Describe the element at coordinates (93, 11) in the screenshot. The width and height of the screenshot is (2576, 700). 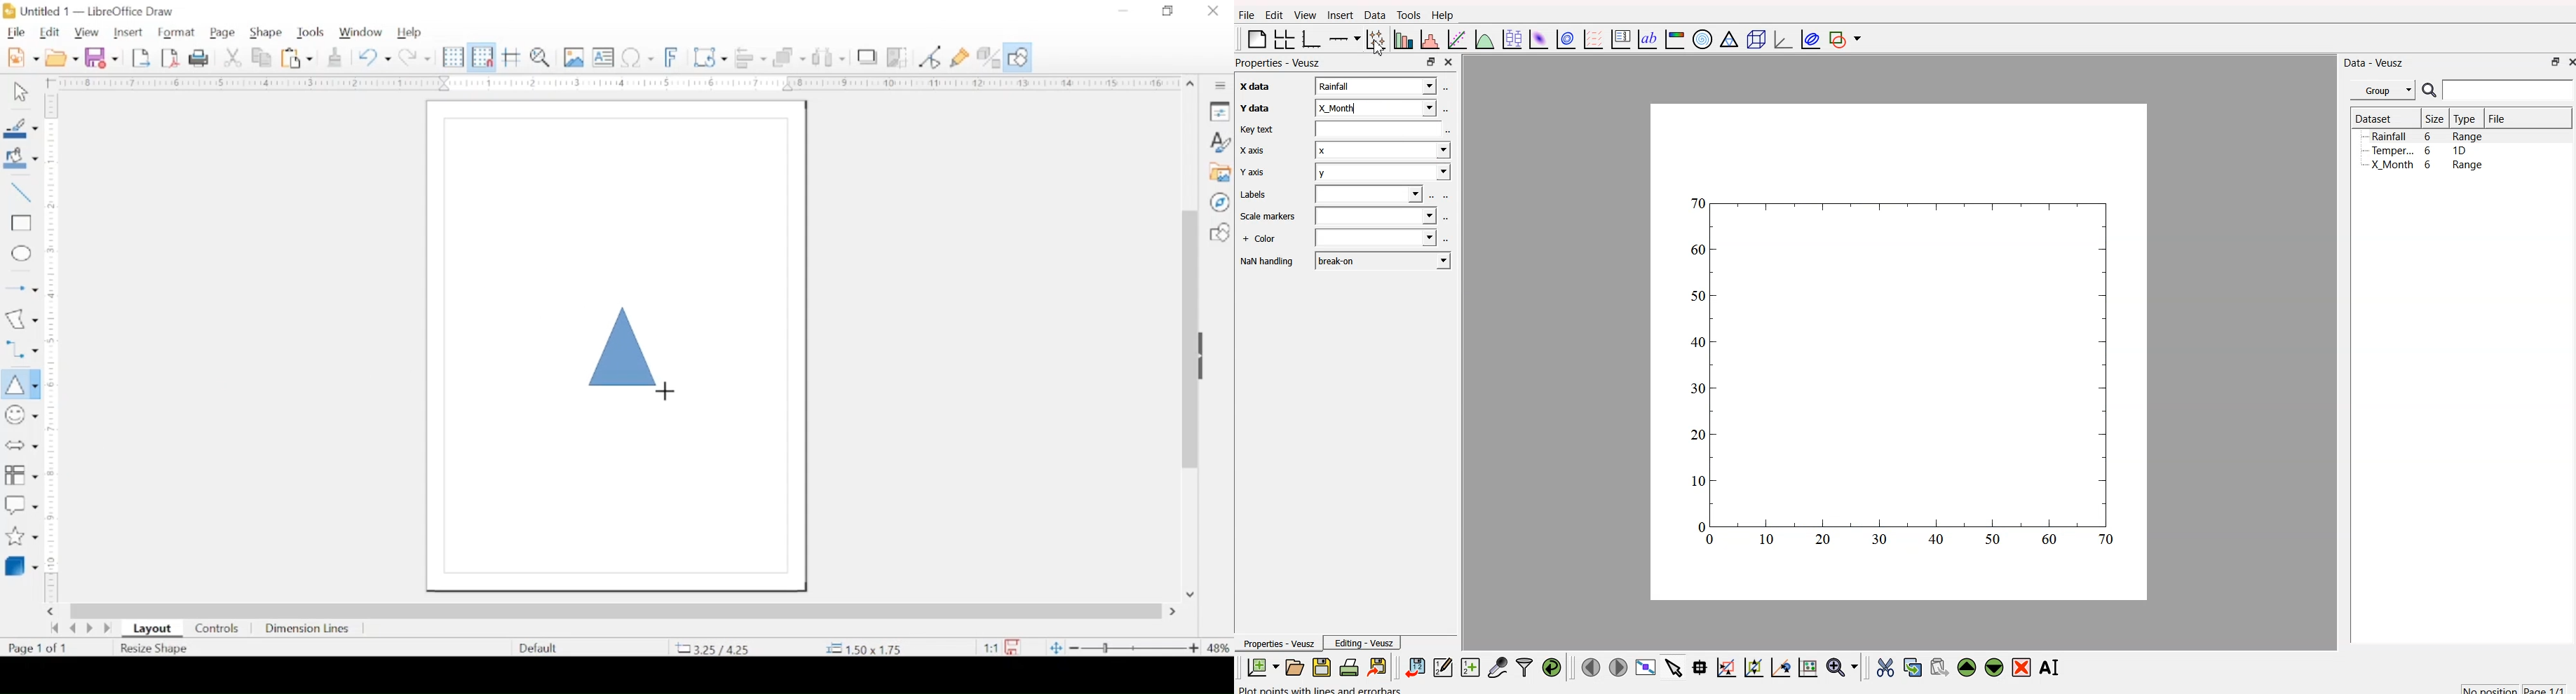
I see `untitled 1 - libreoffice draw` at that location.